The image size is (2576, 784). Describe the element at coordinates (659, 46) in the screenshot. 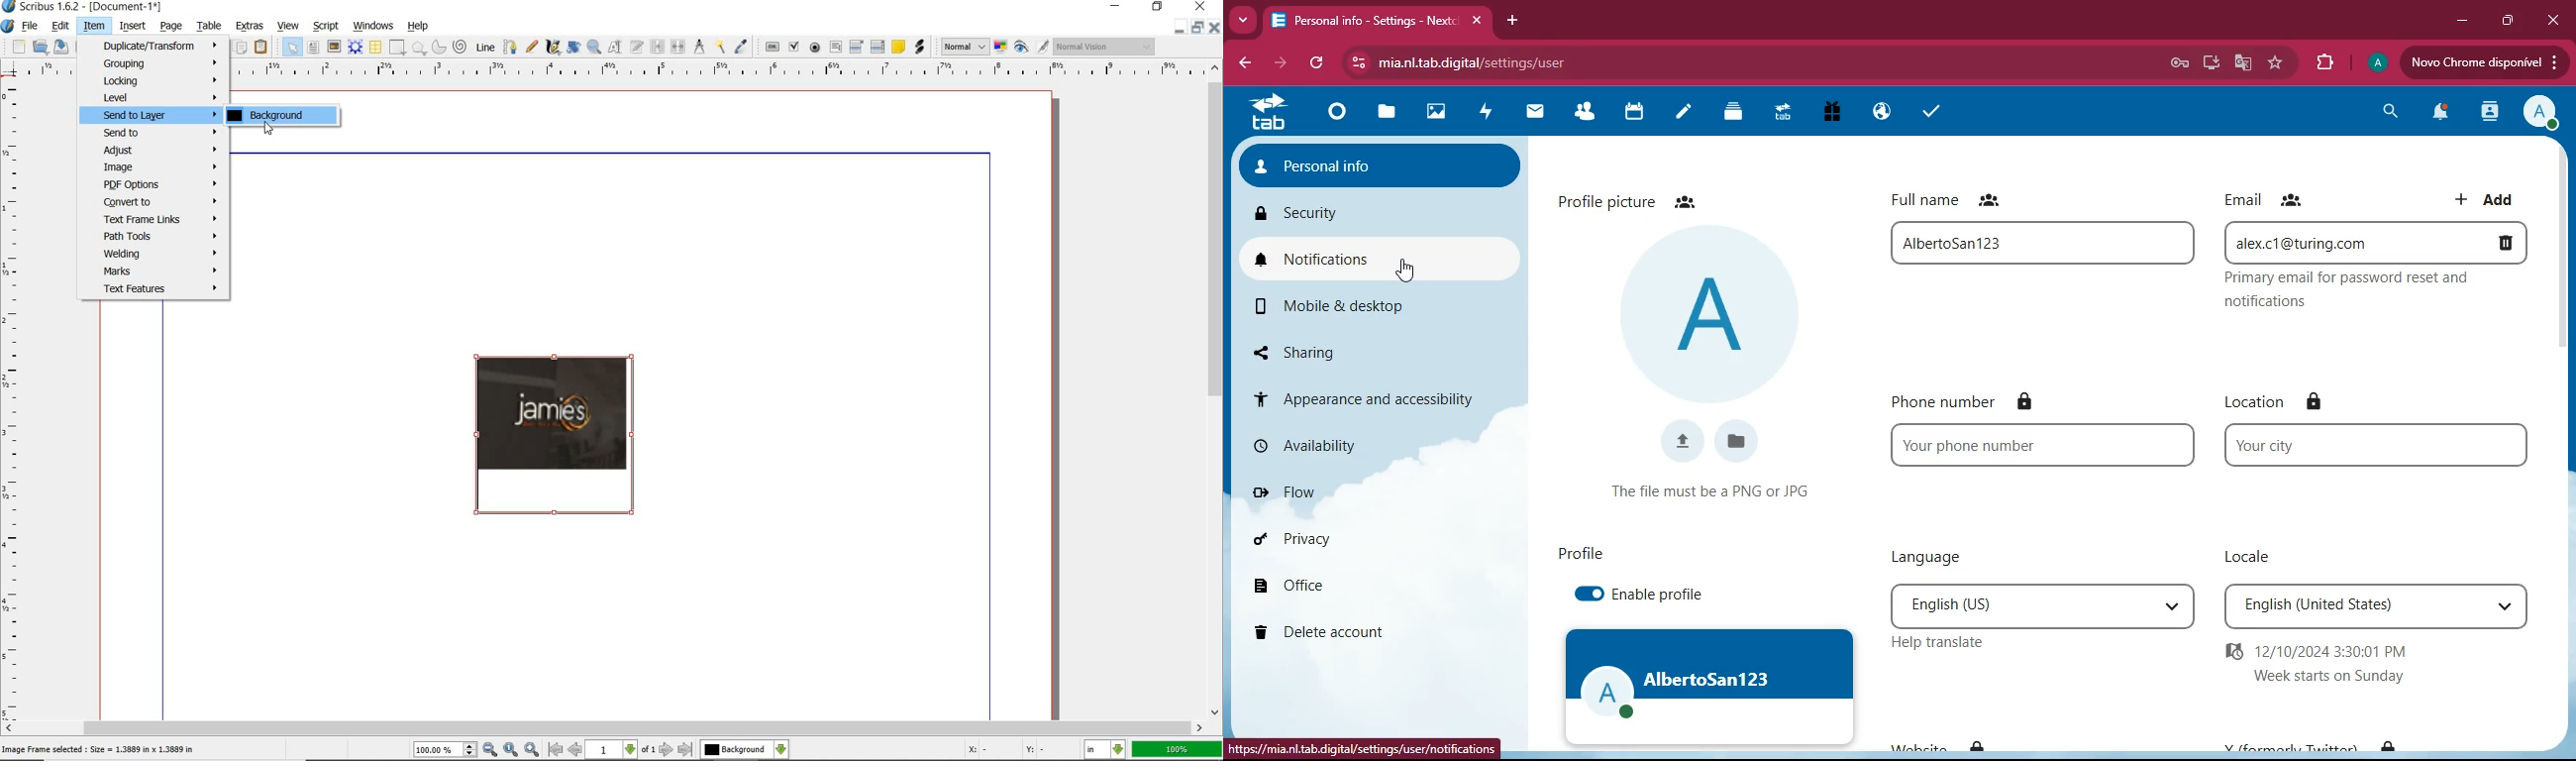

I see `link text frames` at that location.